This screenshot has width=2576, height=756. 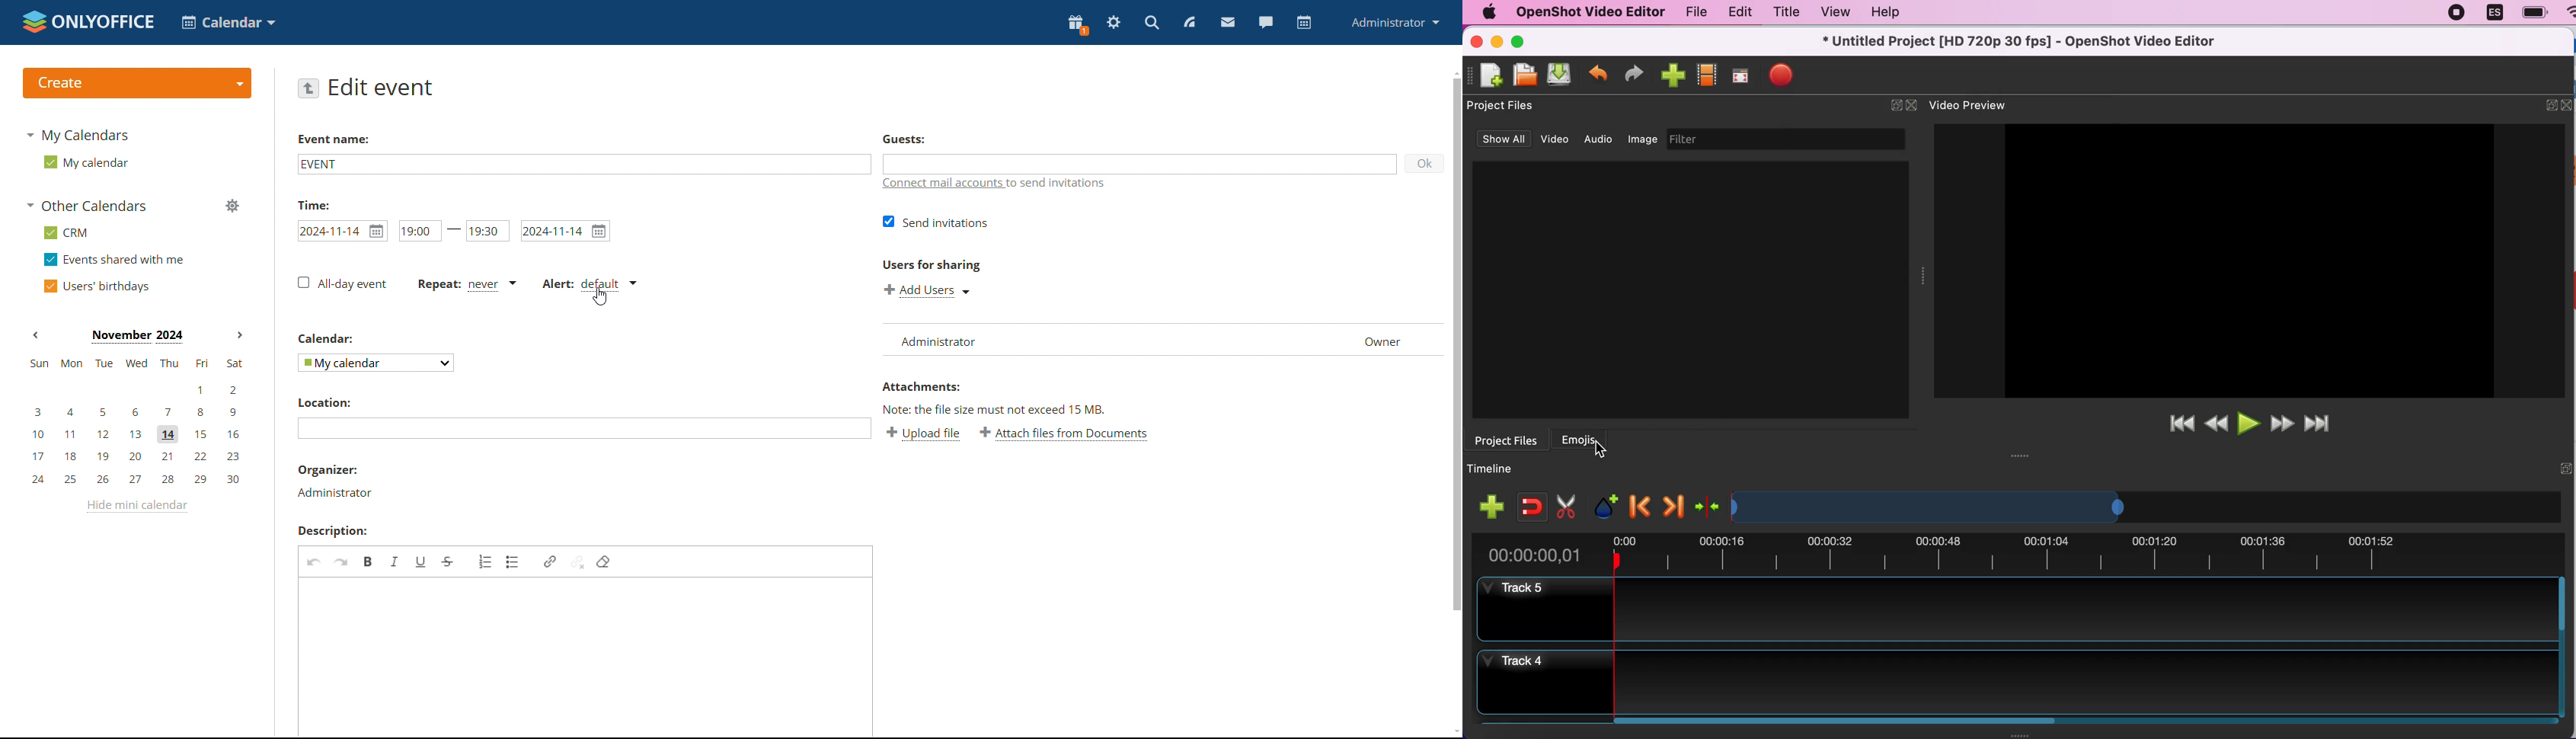 What do you see at coordinates (2491, 13) in the screenshot?
I see `language` at bounding box center [2491, 13].